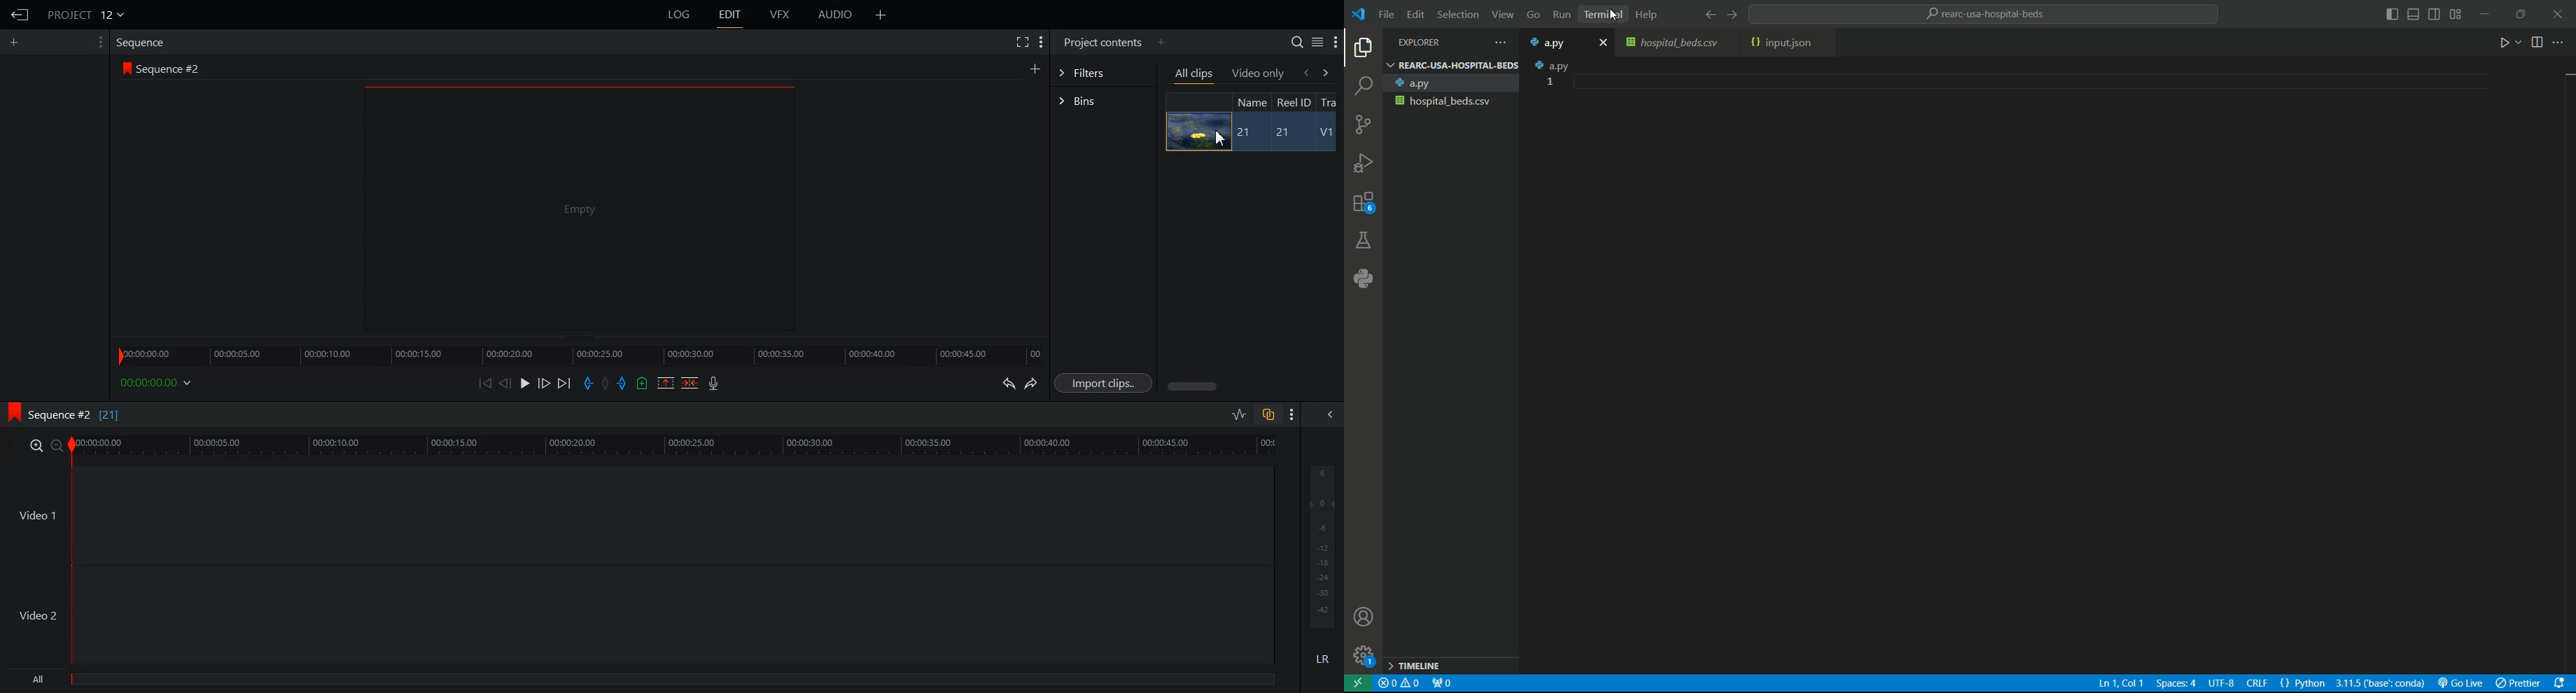 This screenshot has width=2576, height=700. What do you see at coordinates (2221, 685) in the screenshot?
I see `select encoding` at bounding box center [2221, 685].